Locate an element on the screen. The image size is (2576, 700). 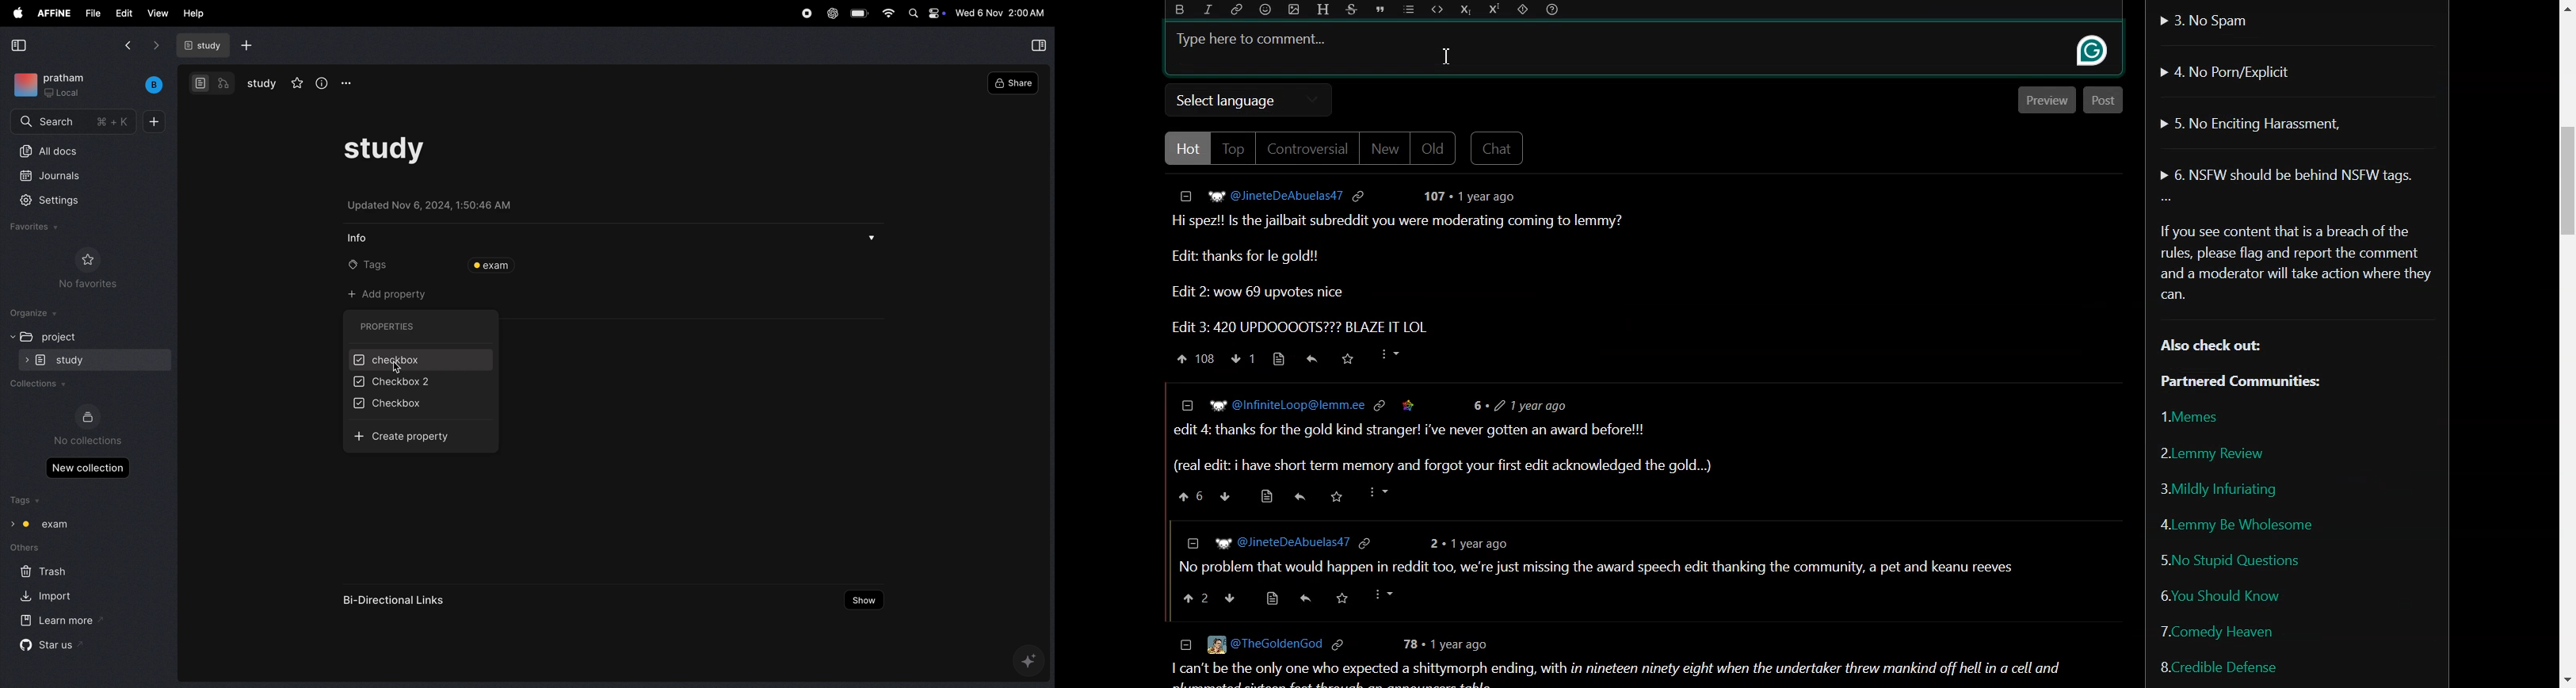
Memes is located at coordinates (2200, 417).